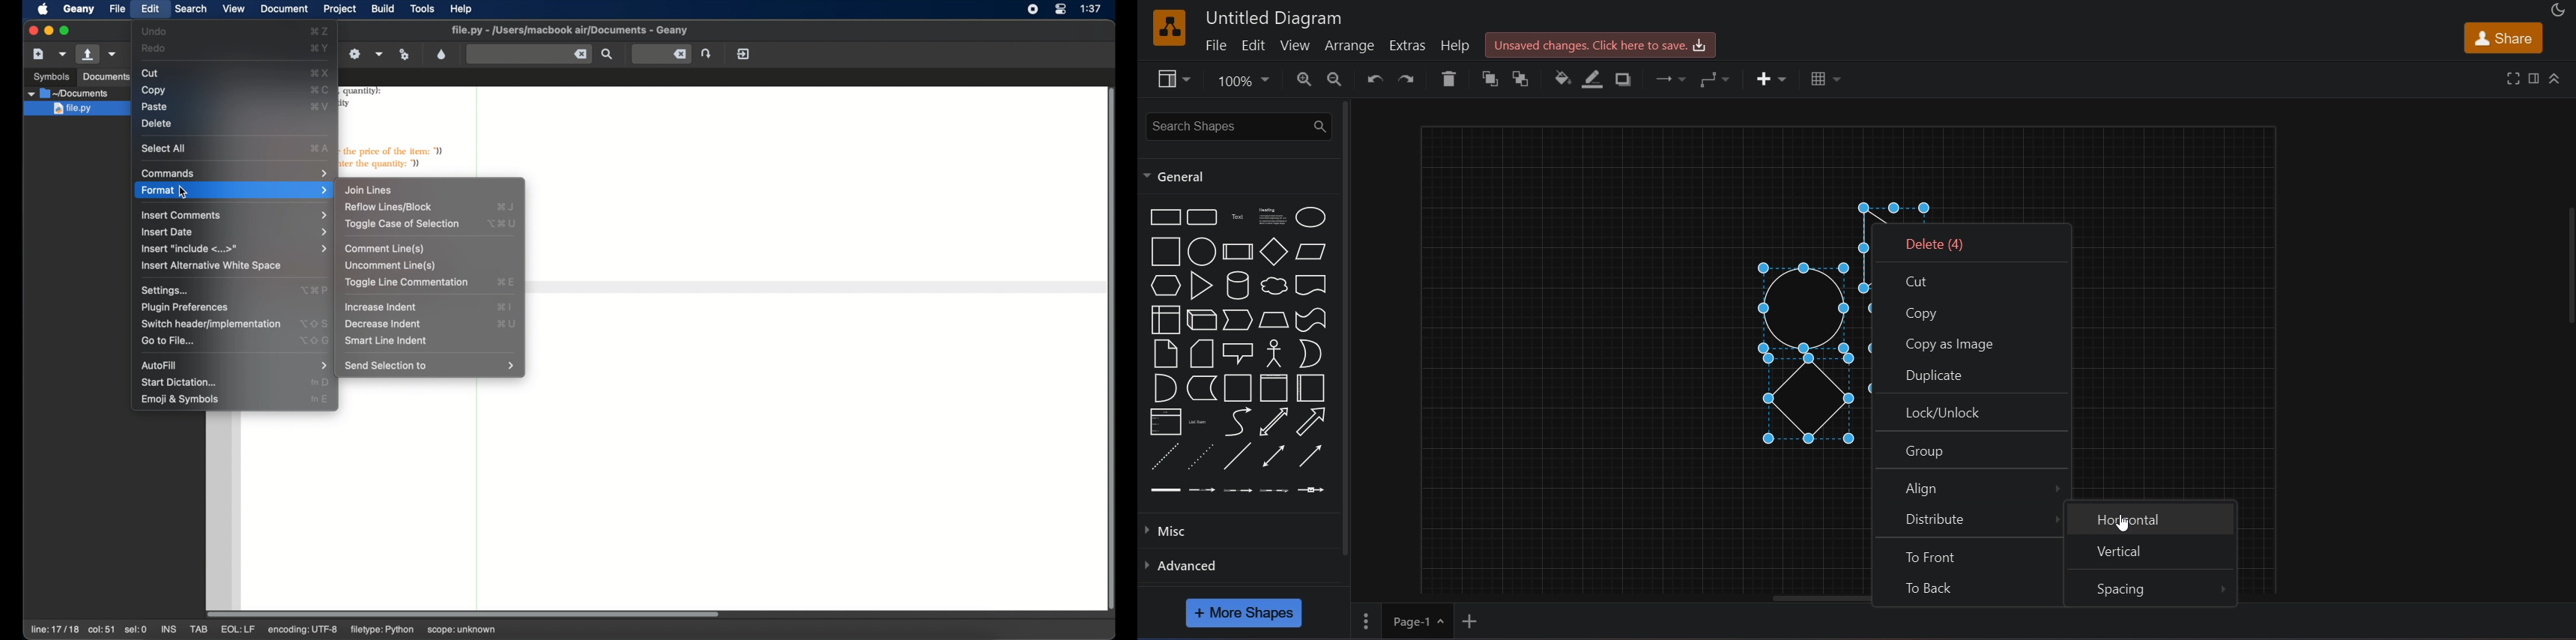 This screenshot has width=2576, height=644. I want to click on and, so click(1164, 387).